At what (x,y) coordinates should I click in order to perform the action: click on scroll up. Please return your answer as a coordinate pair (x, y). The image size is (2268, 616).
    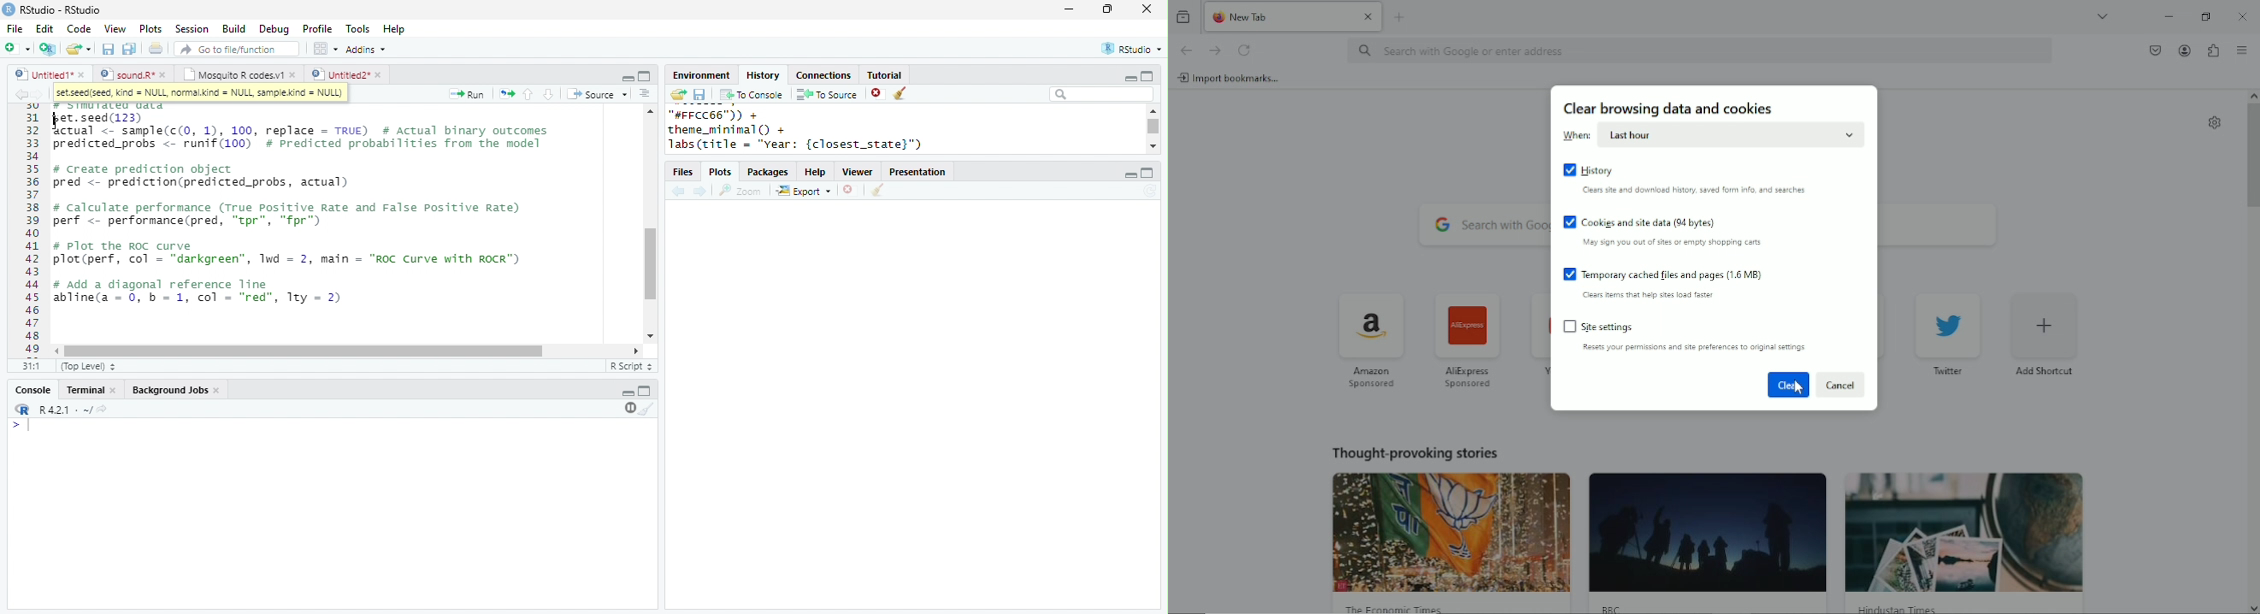
    Looking at the image, I should click on (1152, 110).